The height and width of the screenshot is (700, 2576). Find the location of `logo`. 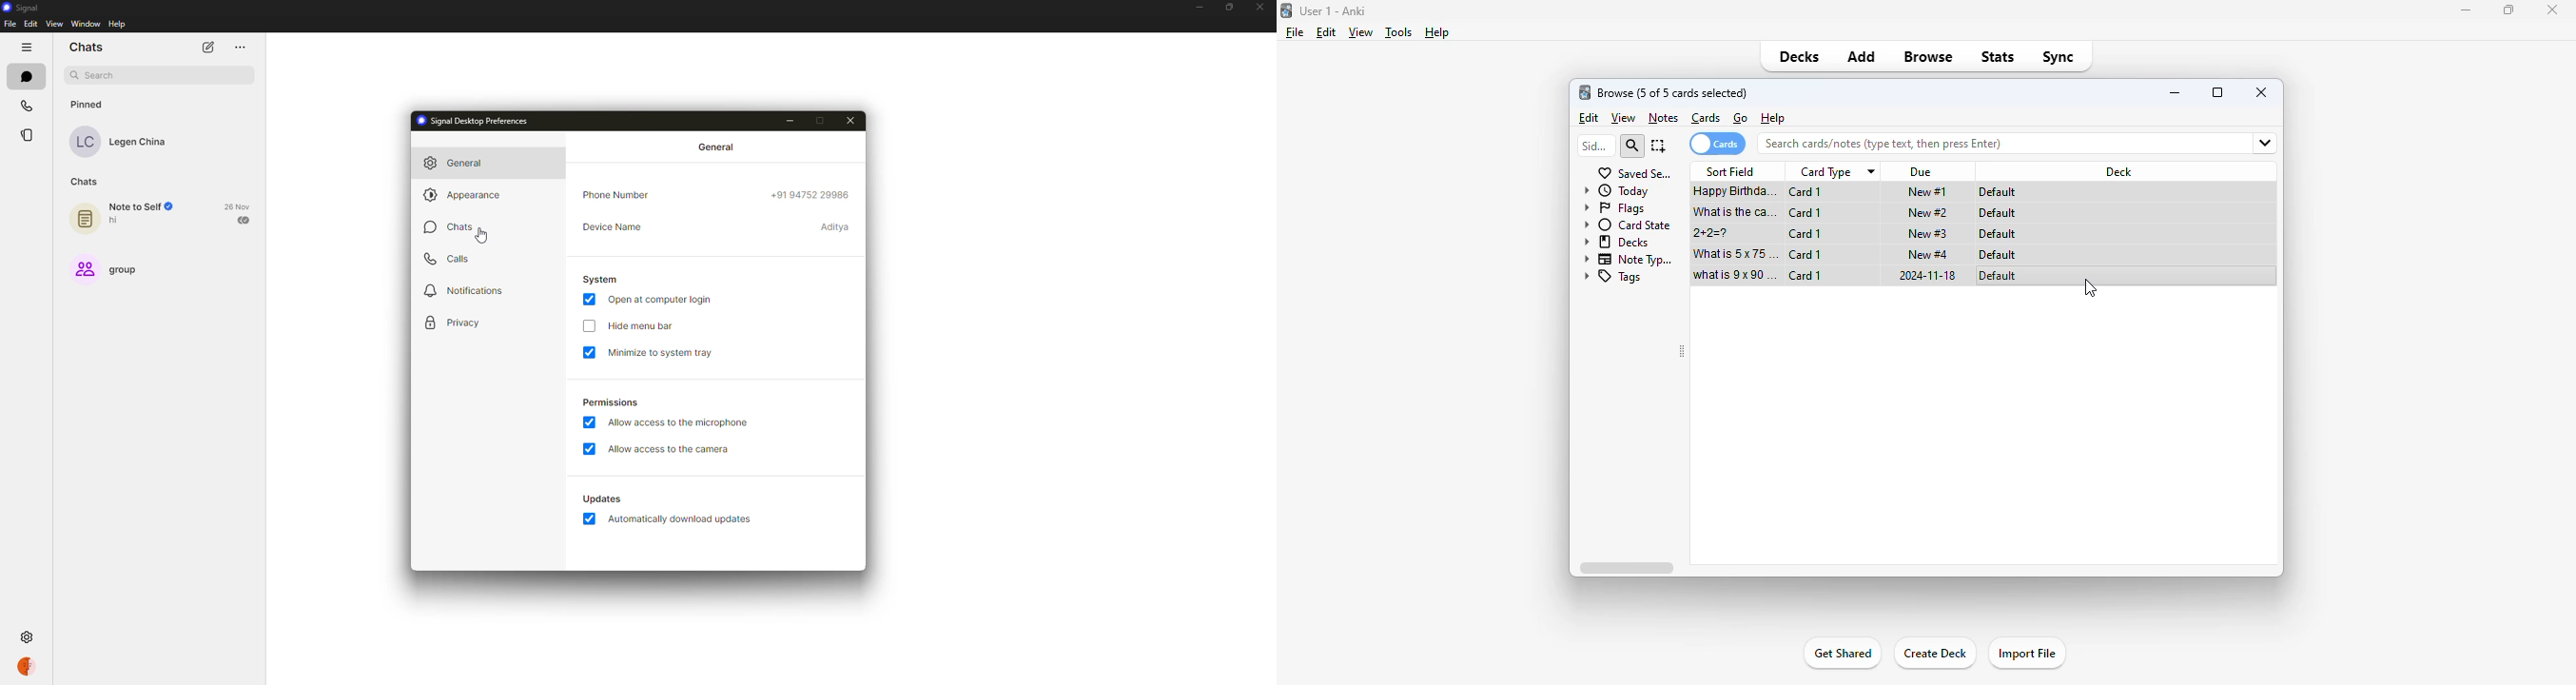

logo is located at coordinates (1584, 92).